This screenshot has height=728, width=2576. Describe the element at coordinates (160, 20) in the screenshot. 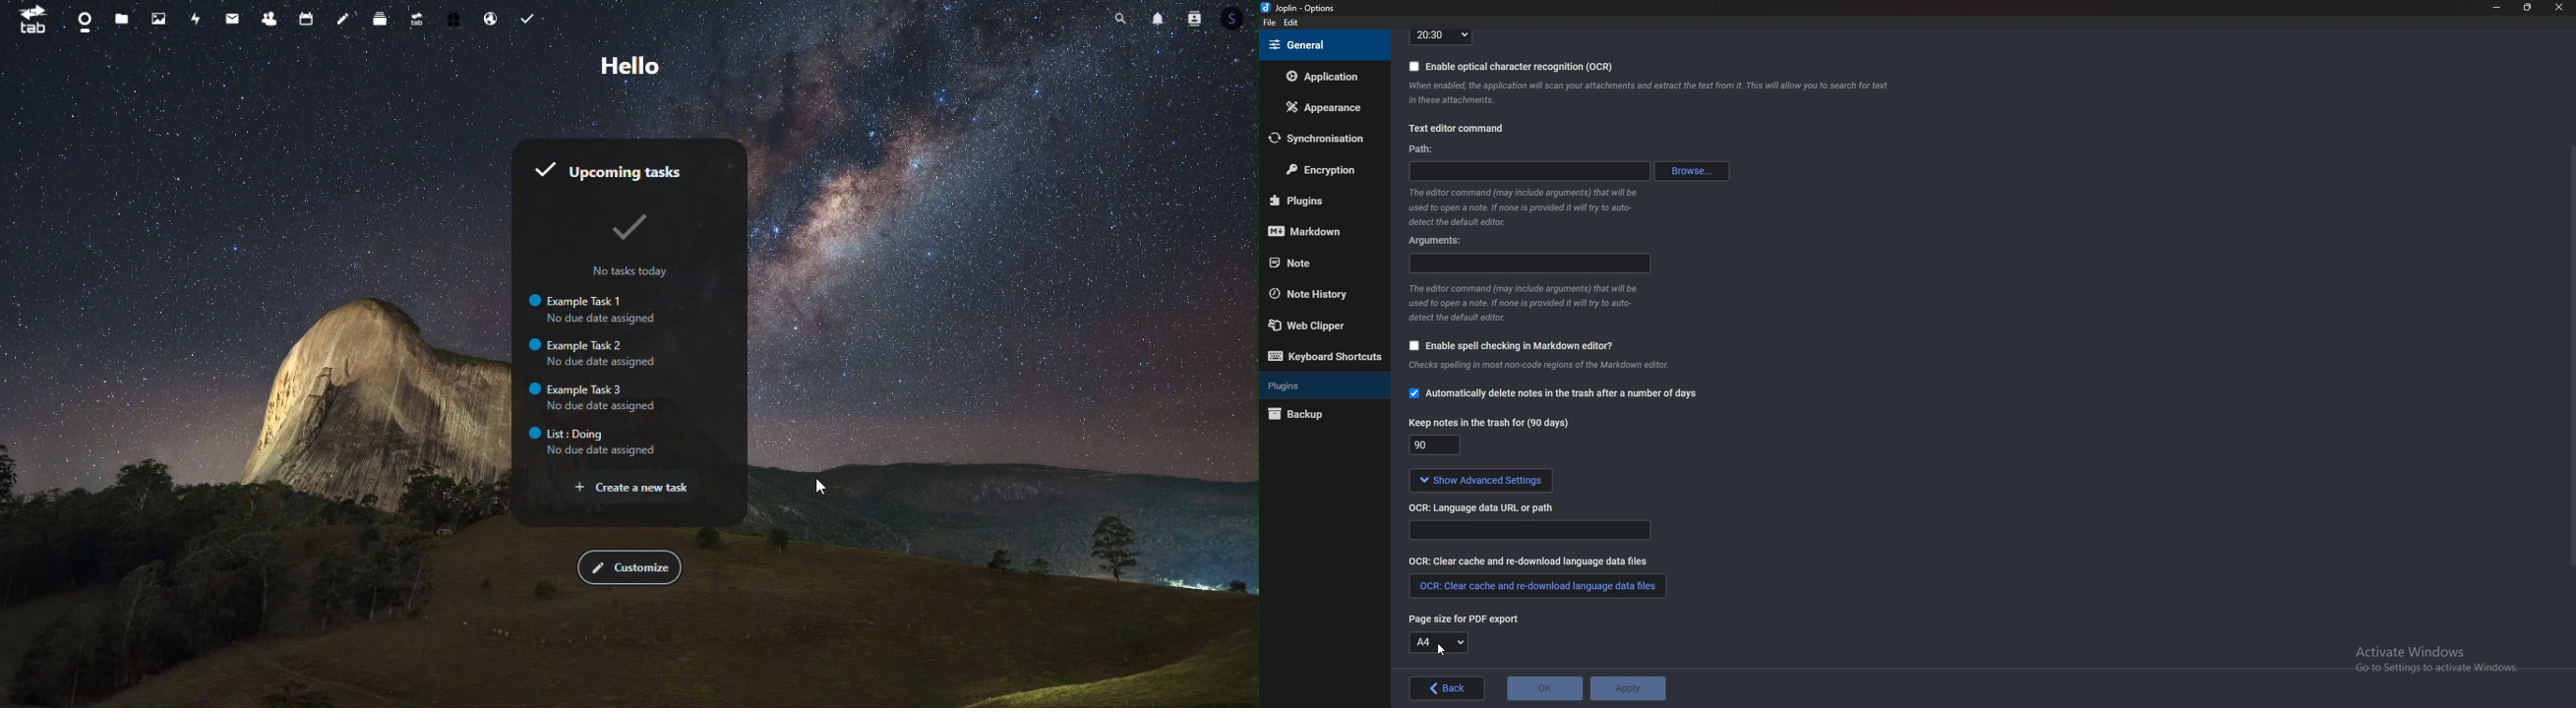

I see `photos` at that location.